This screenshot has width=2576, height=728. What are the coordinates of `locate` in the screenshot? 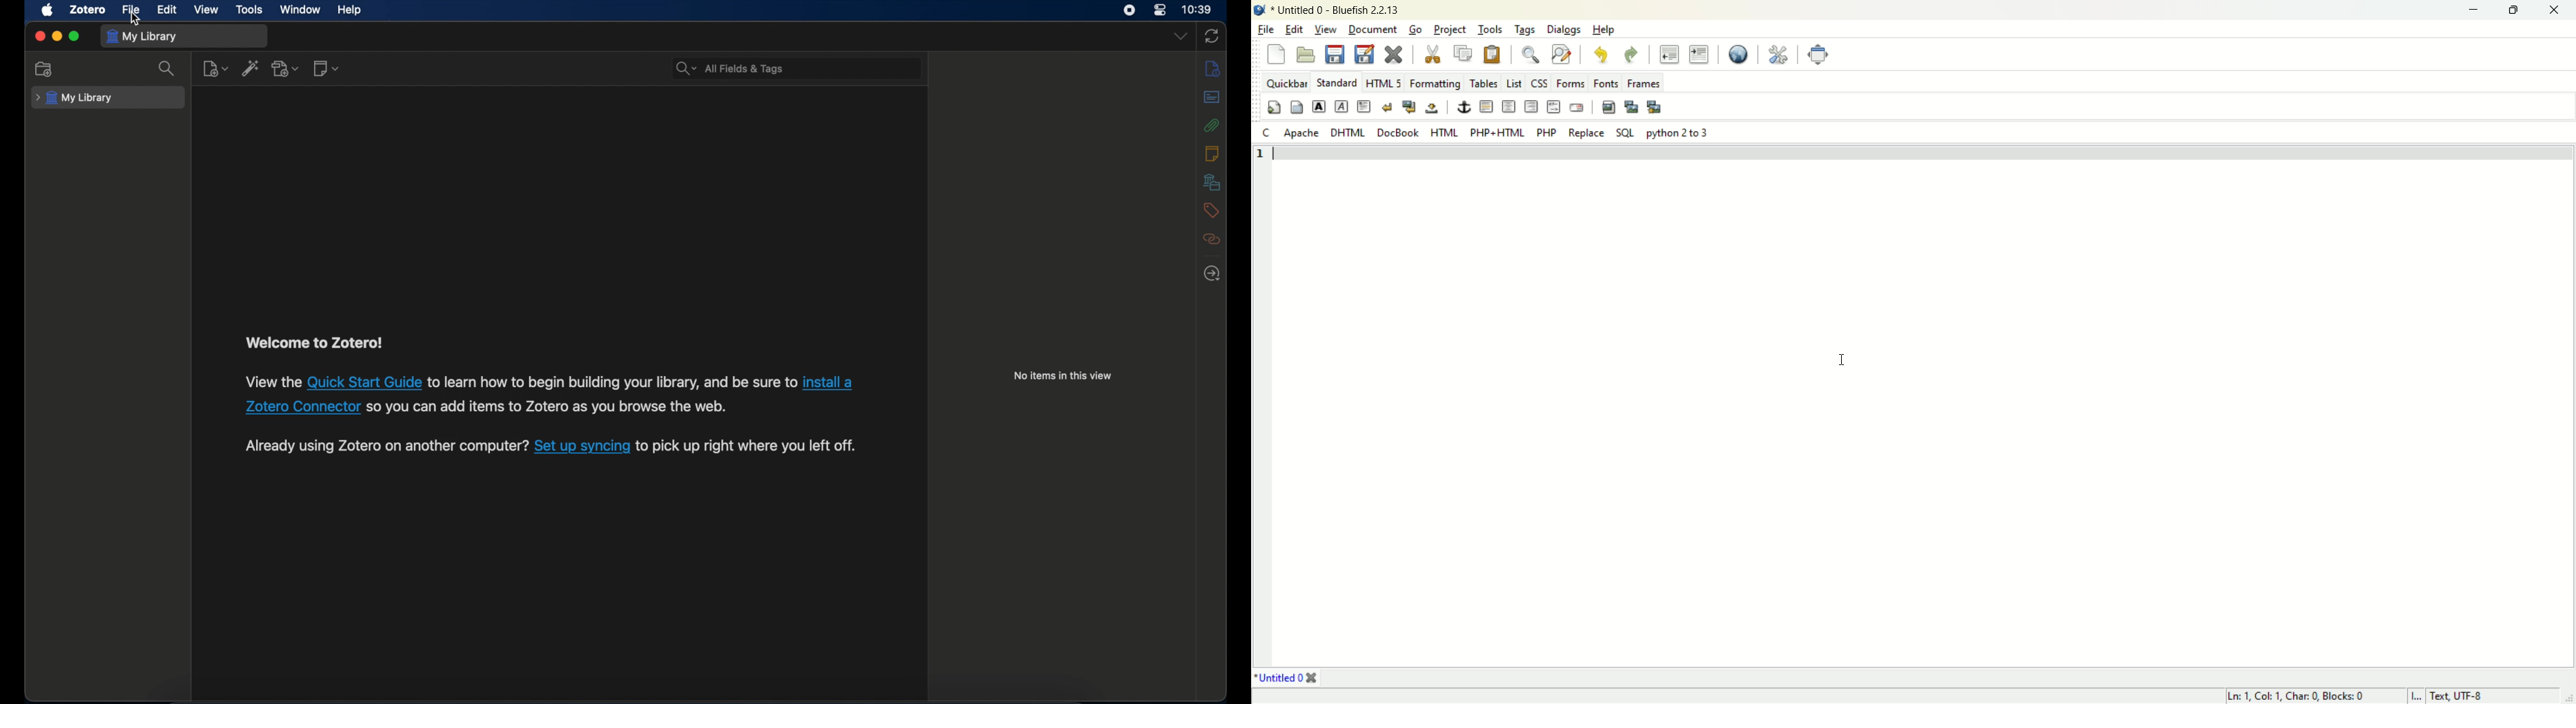 It's located at (1212, 274).